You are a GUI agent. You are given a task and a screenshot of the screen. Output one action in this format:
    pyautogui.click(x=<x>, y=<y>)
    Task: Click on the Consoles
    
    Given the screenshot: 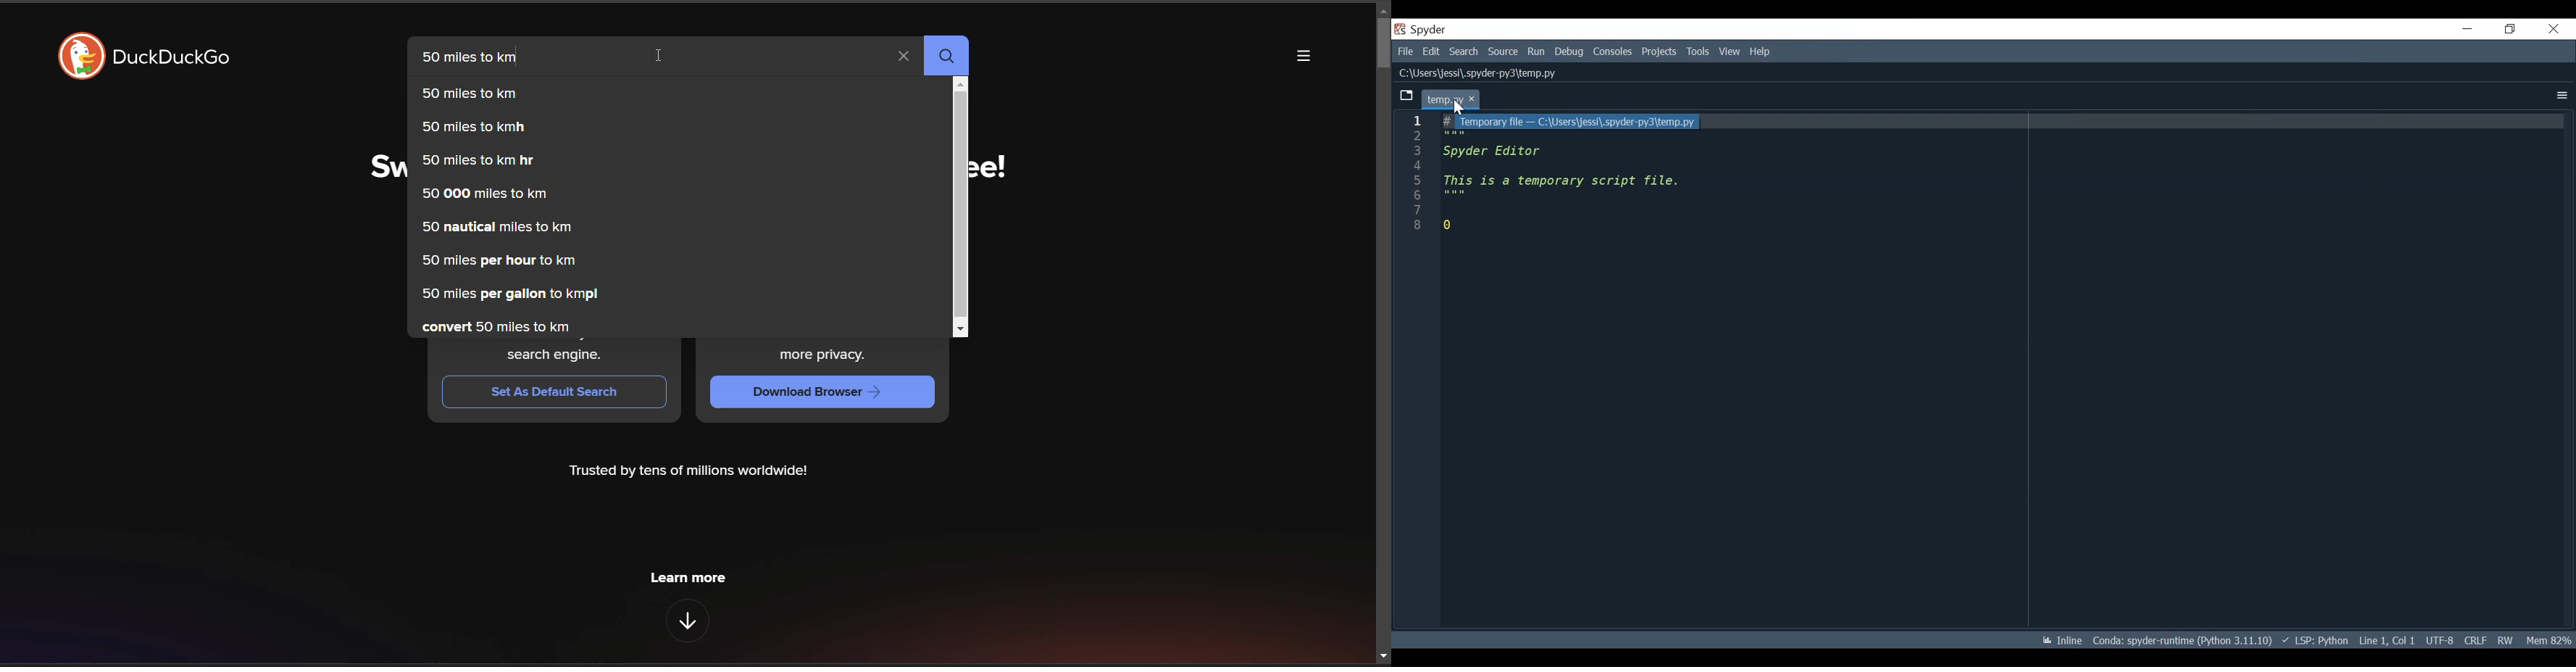 What is the action you would take?
    pyautogui.click(x=1612, y=52)
    